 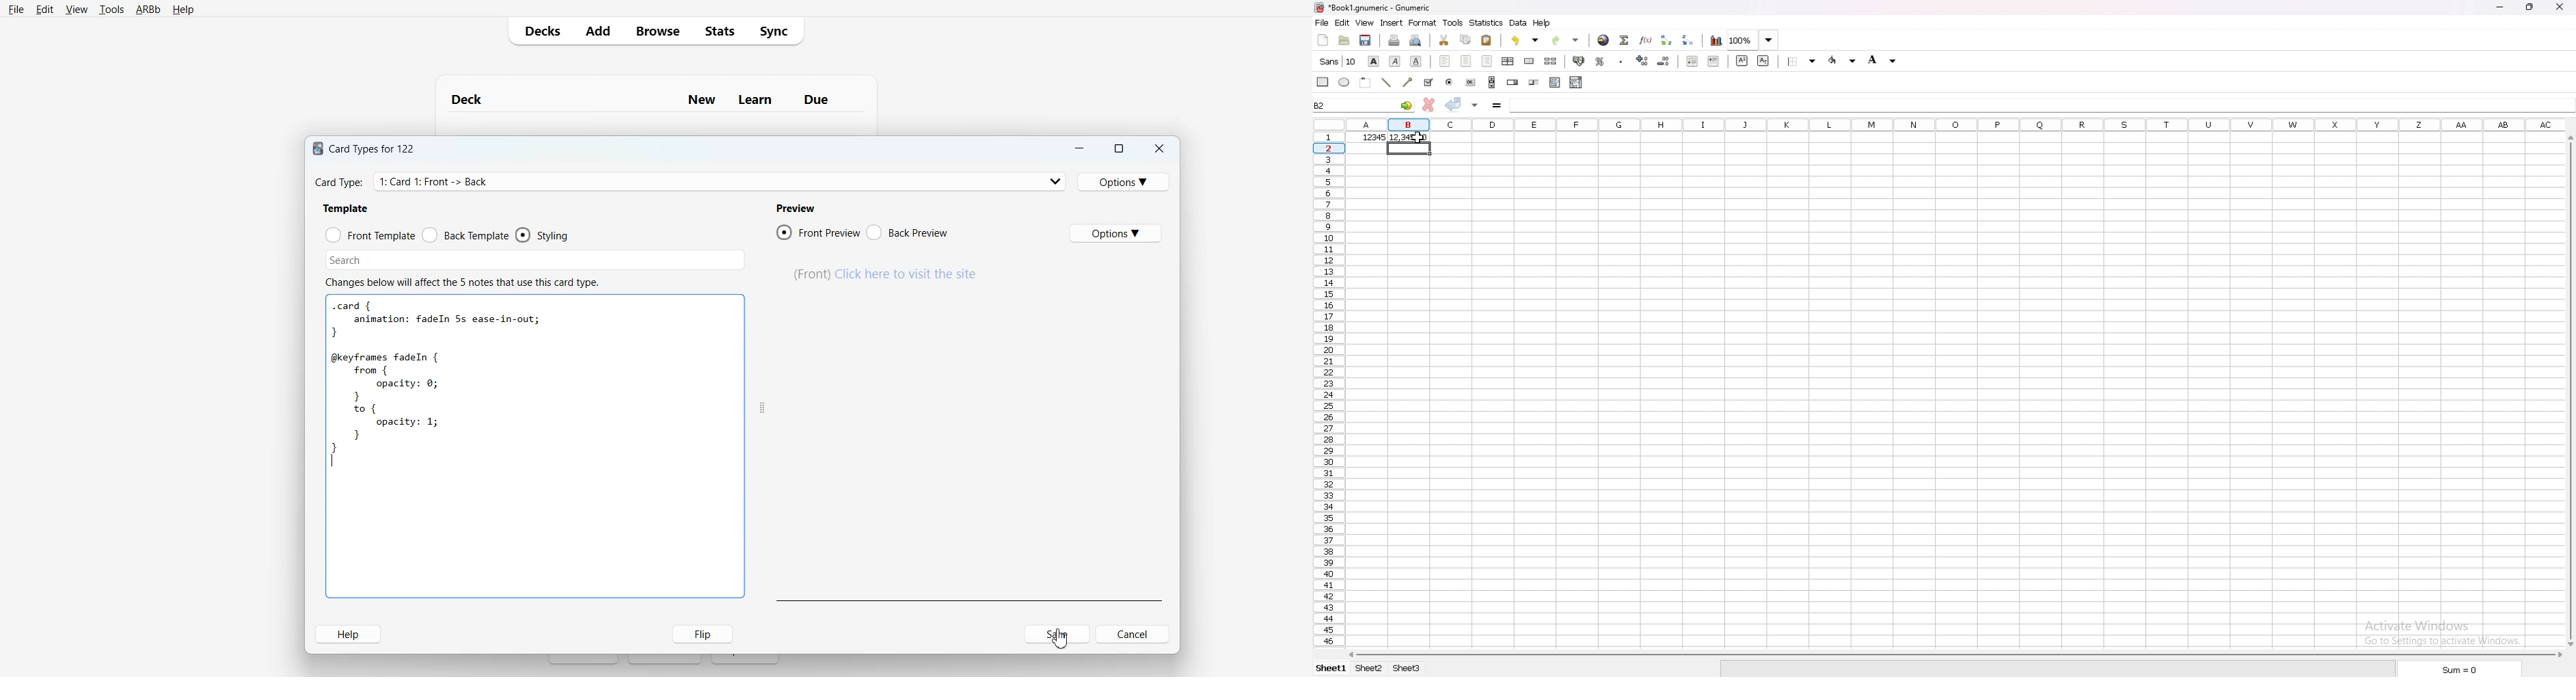 I want to click on percentage, so click(x=1600, y=61).